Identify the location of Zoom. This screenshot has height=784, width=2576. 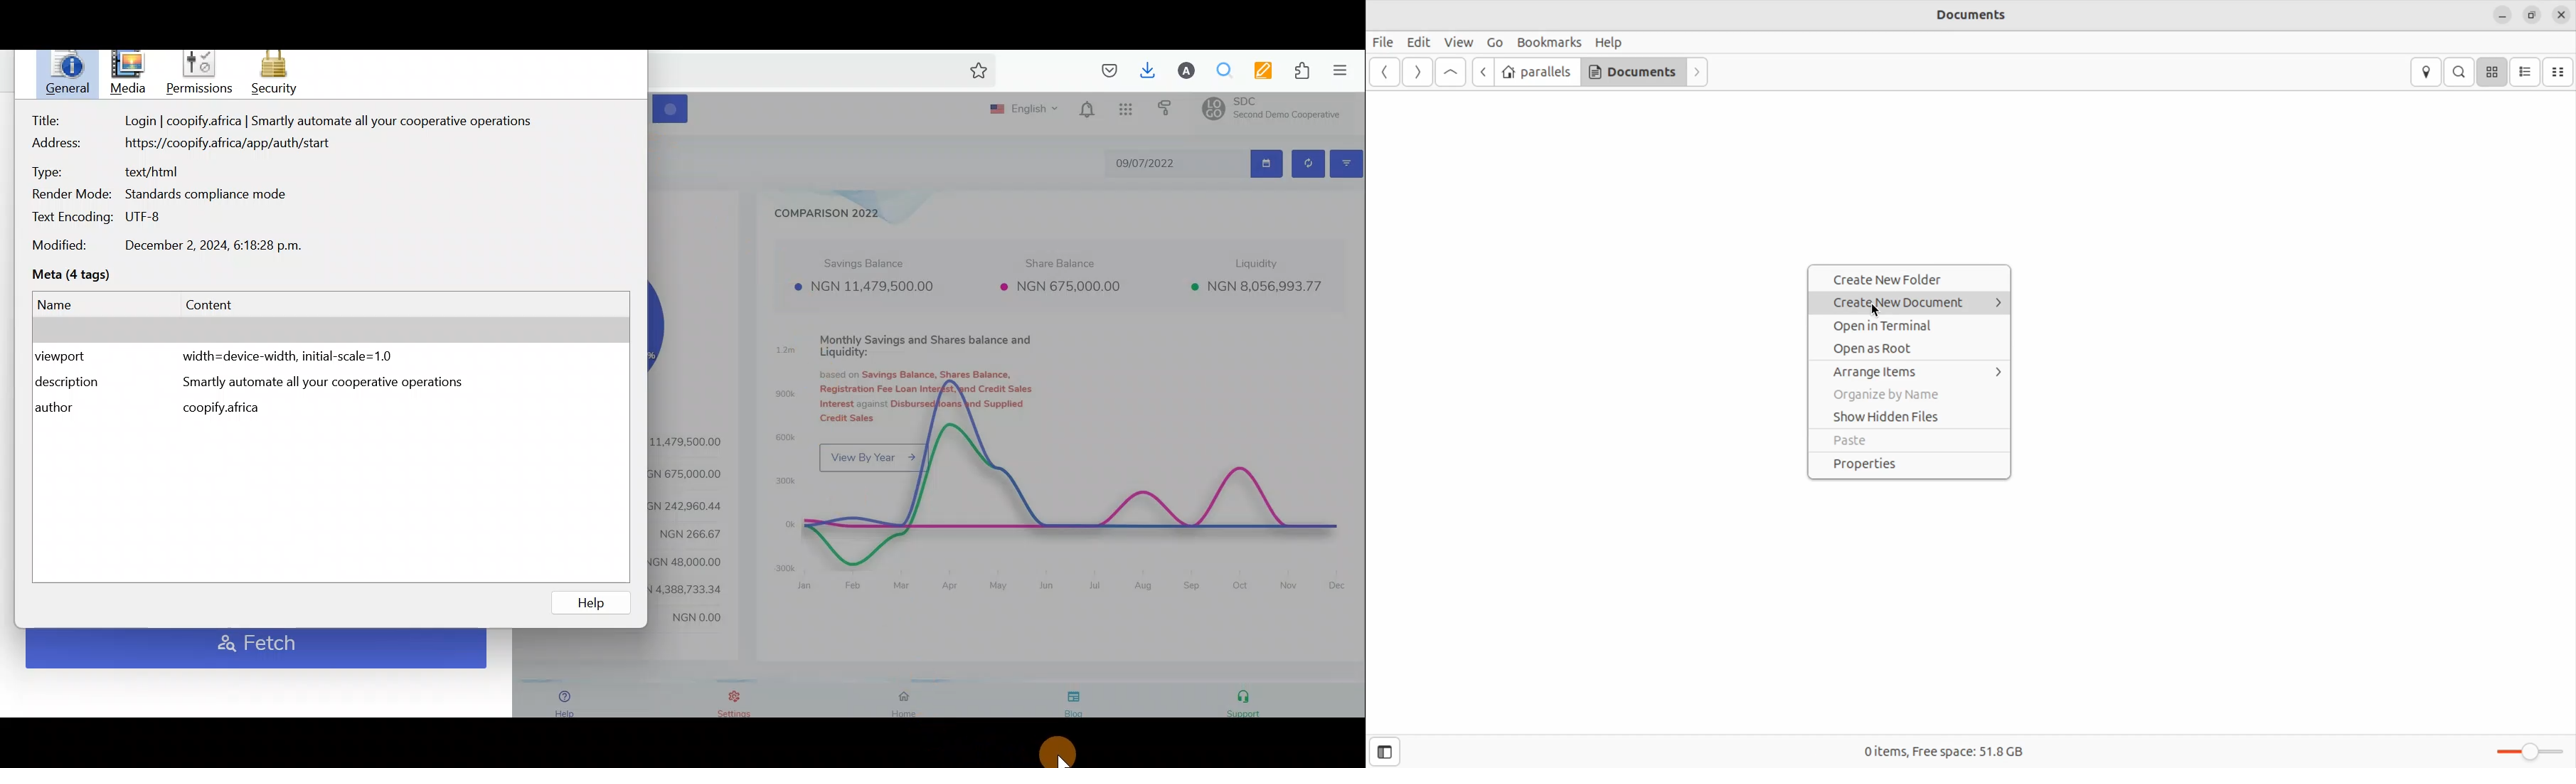
(2531, 750).